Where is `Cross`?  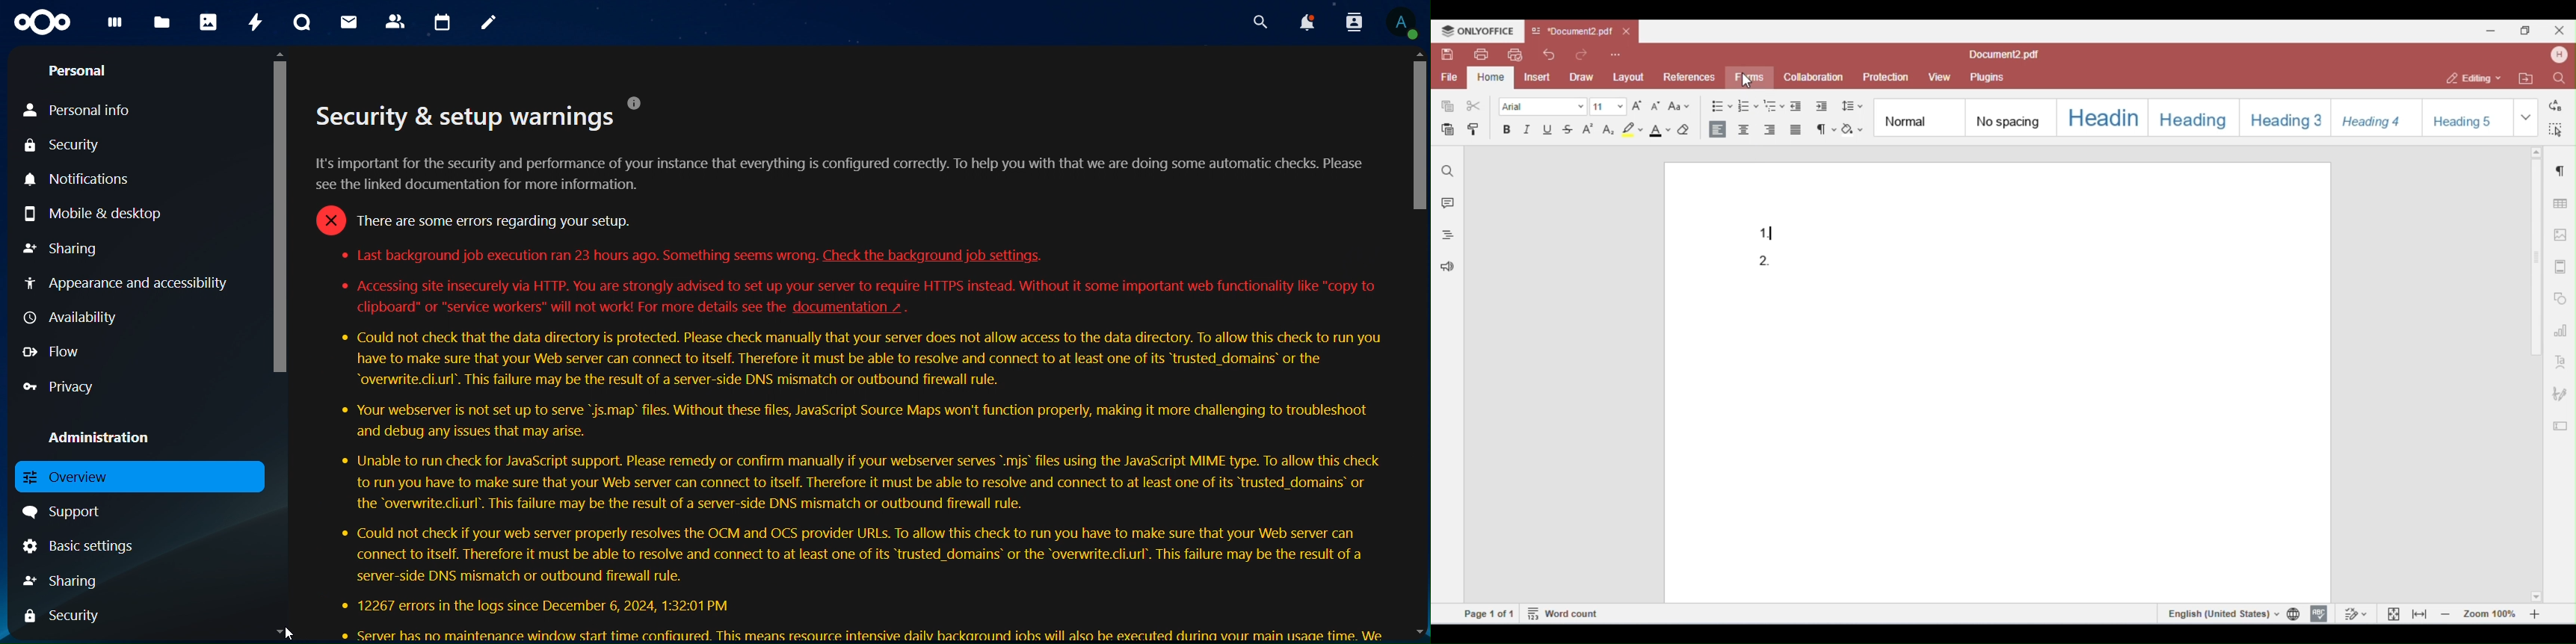
Cross is located at coordinates (328, 220).